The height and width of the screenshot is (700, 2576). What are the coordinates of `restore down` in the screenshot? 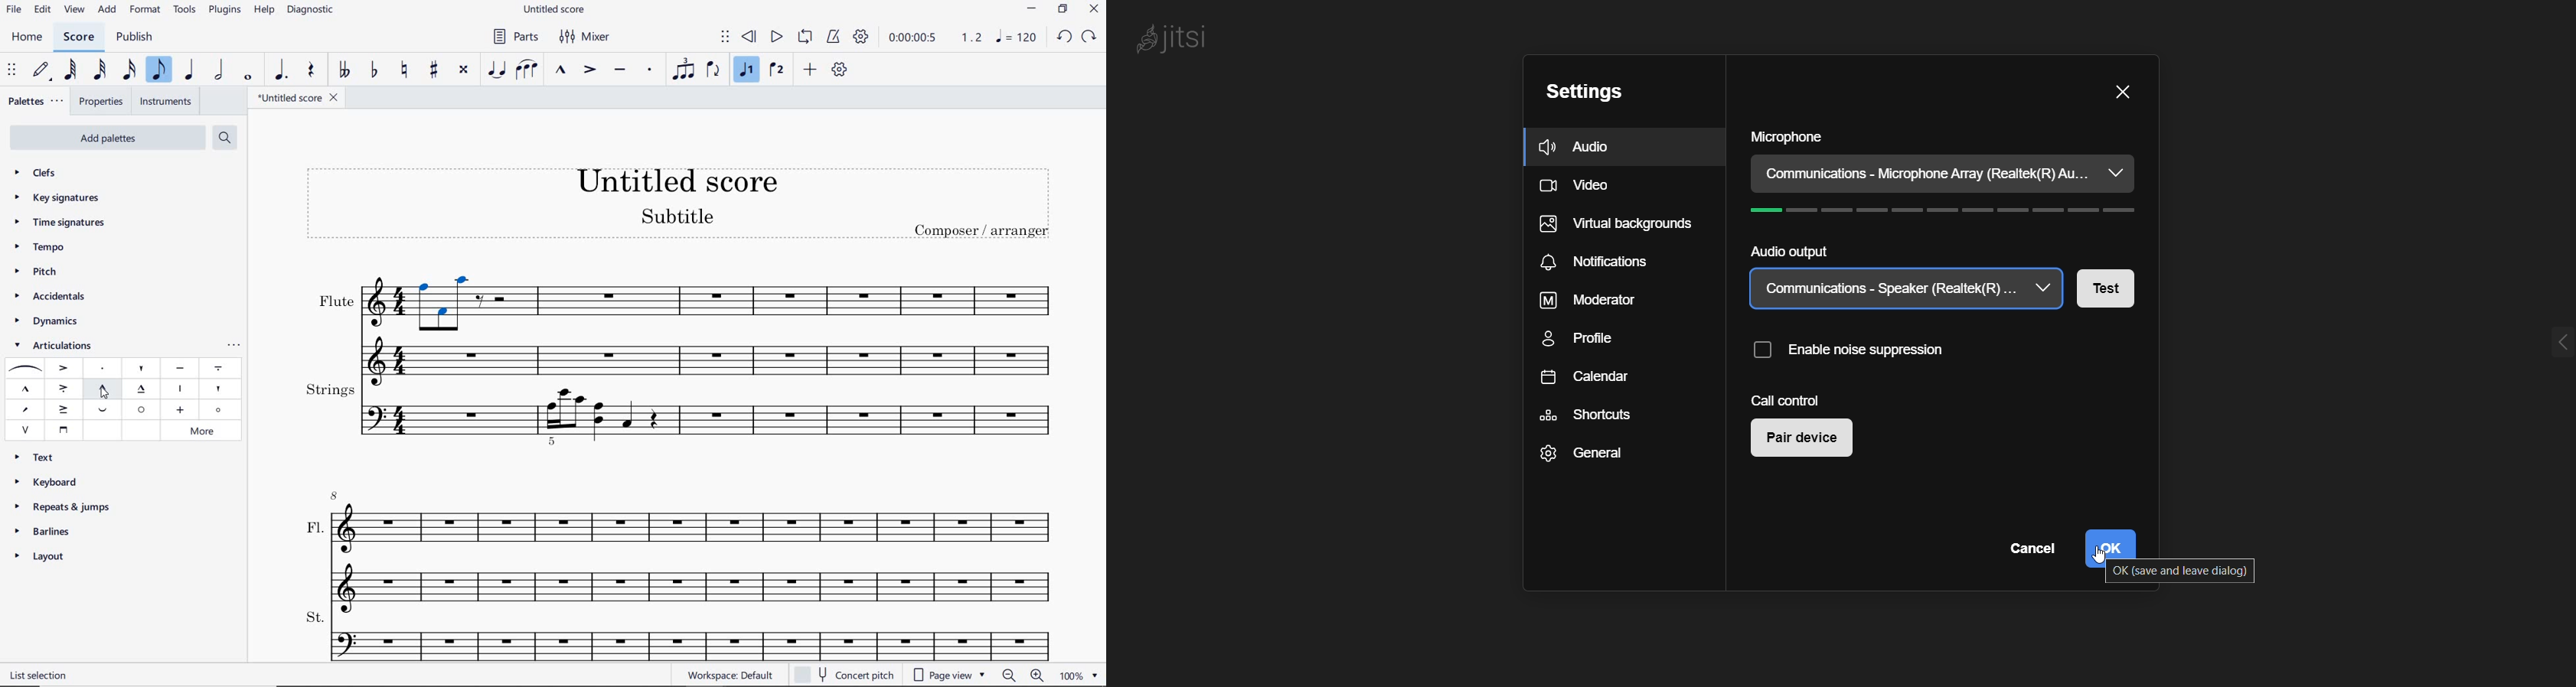 It's located at (1063, 9).